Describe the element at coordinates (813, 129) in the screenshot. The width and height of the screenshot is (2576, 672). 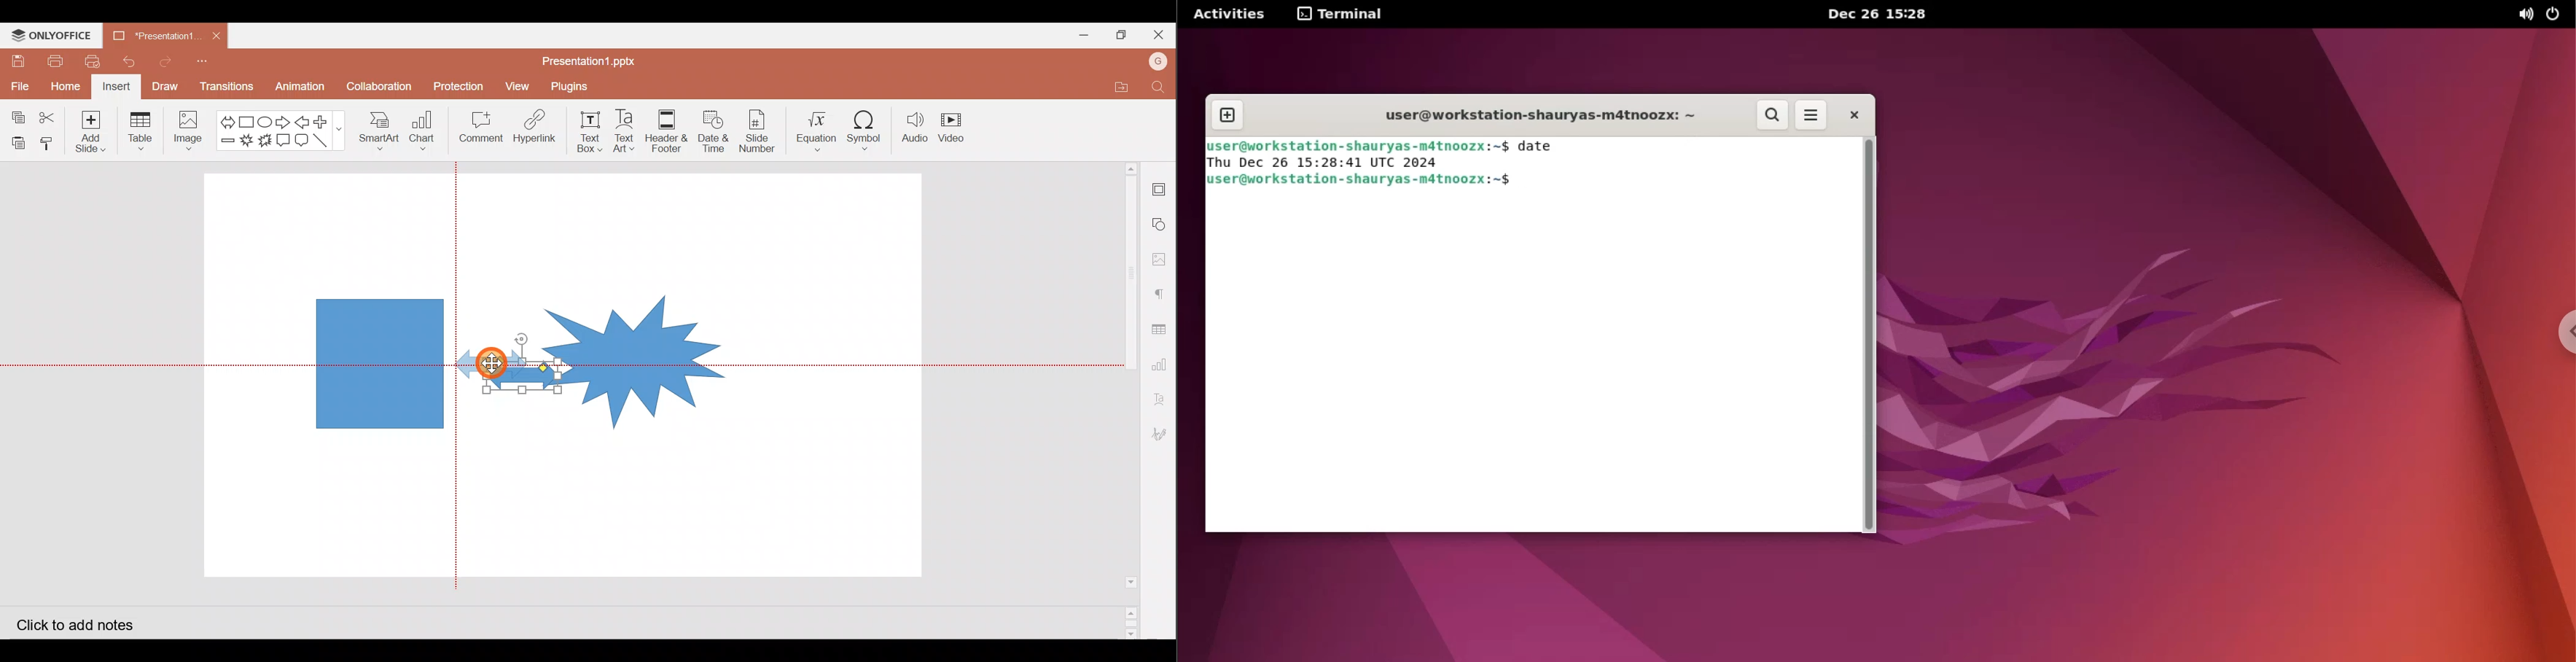
I see `Equation` at that location.